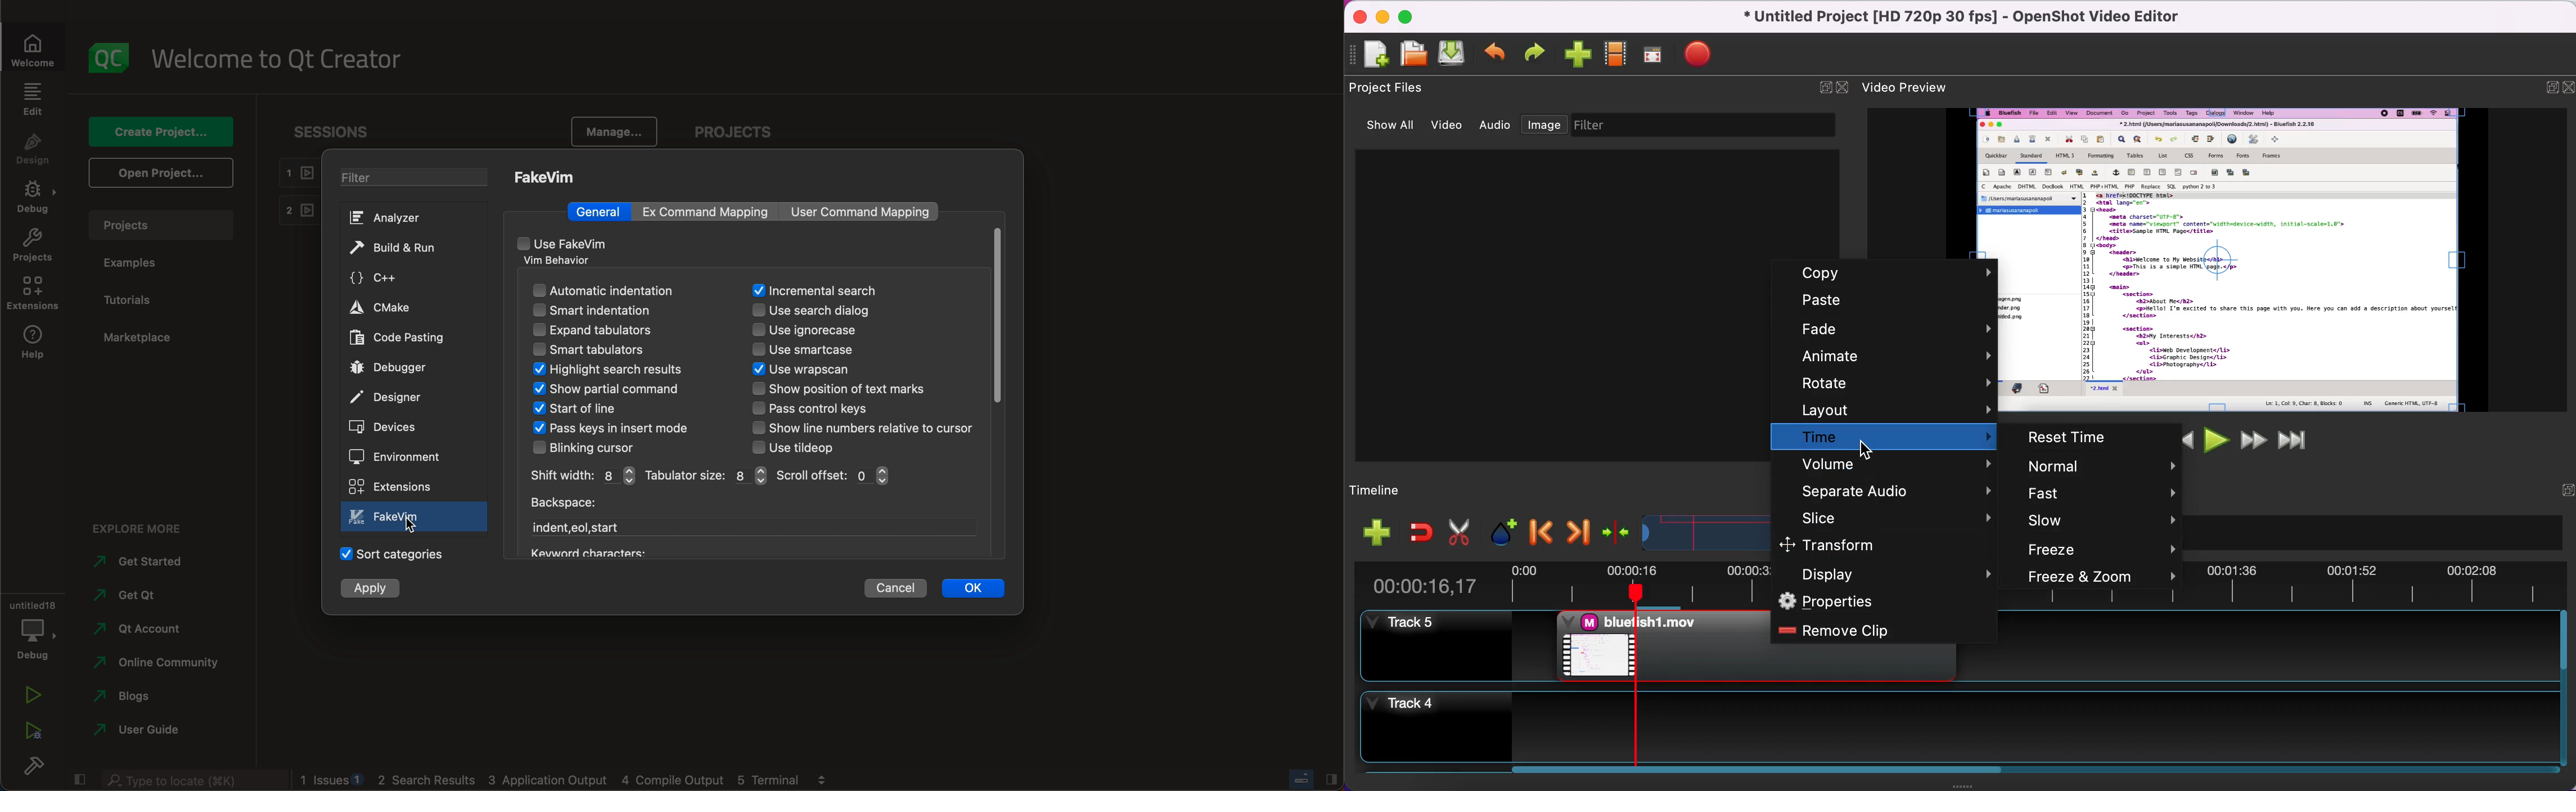  What do you see at coordinates (863, 212) in the screenshot?
I see `command mapping` at bounding box center [863, 212].